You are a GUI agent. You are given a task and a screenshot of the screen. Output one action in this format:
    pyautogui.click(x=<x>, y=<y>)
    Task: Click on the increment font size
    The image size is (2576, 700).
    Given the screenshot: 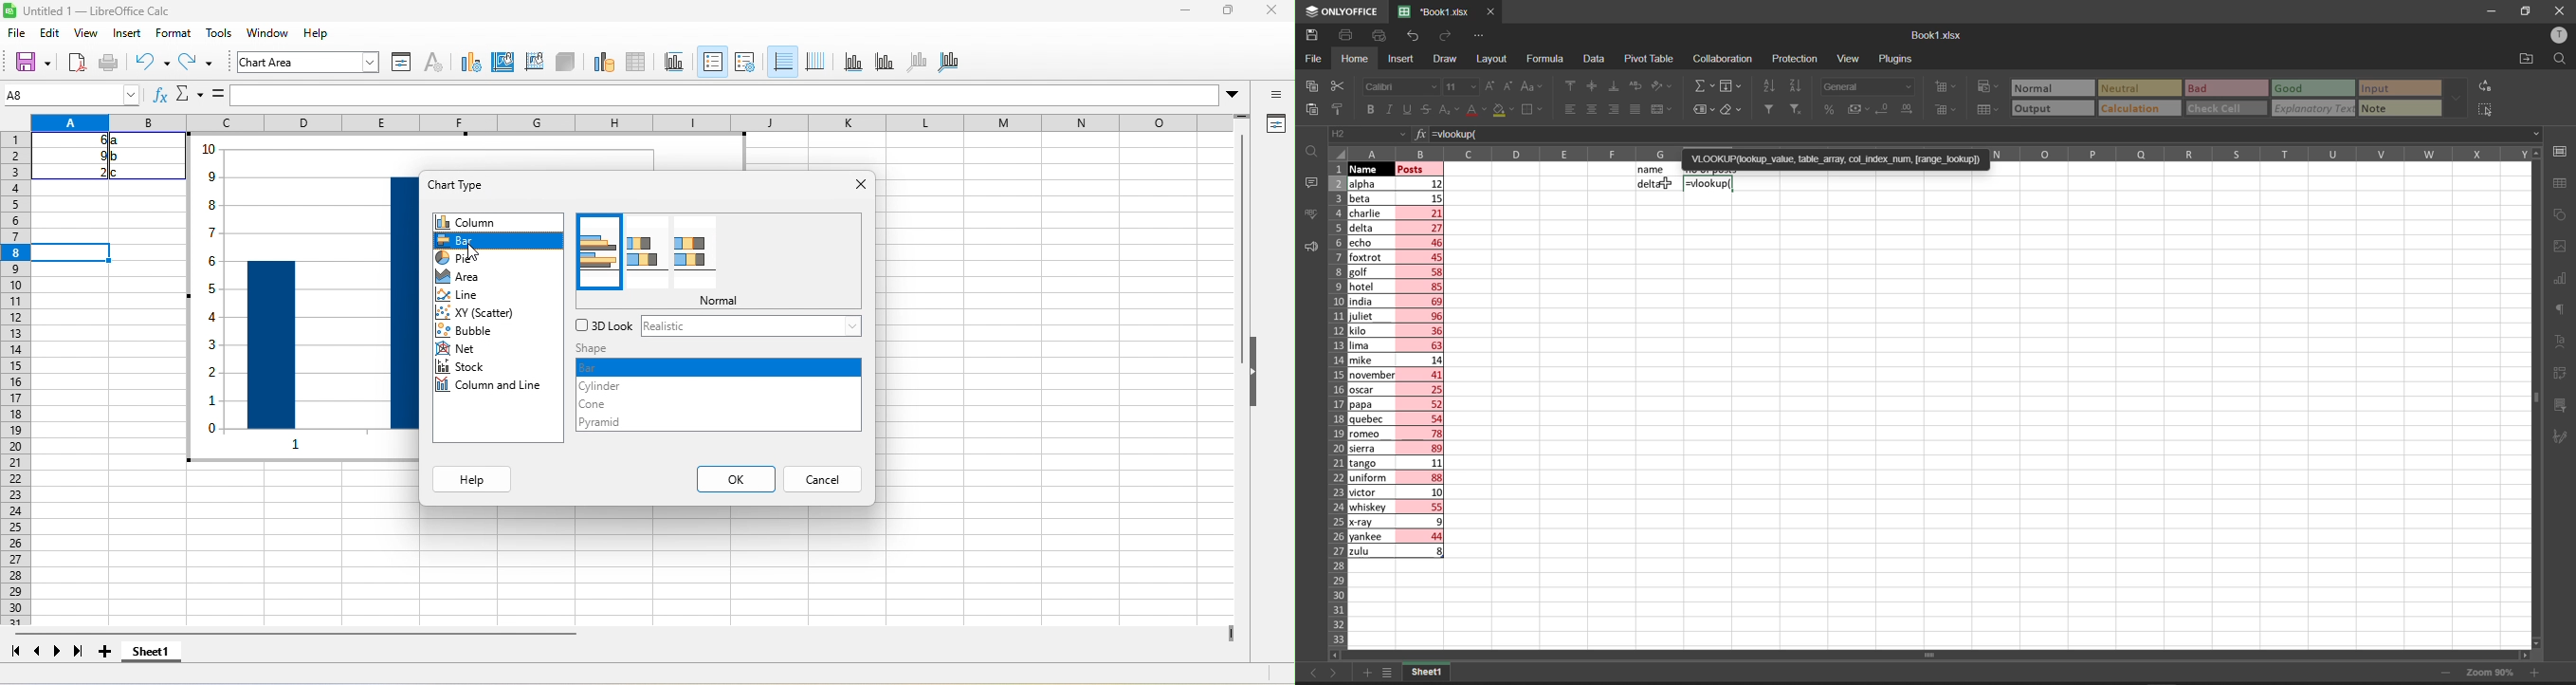 What is the action you would take?
    pyautogui.click(x=1490, y=86)
    